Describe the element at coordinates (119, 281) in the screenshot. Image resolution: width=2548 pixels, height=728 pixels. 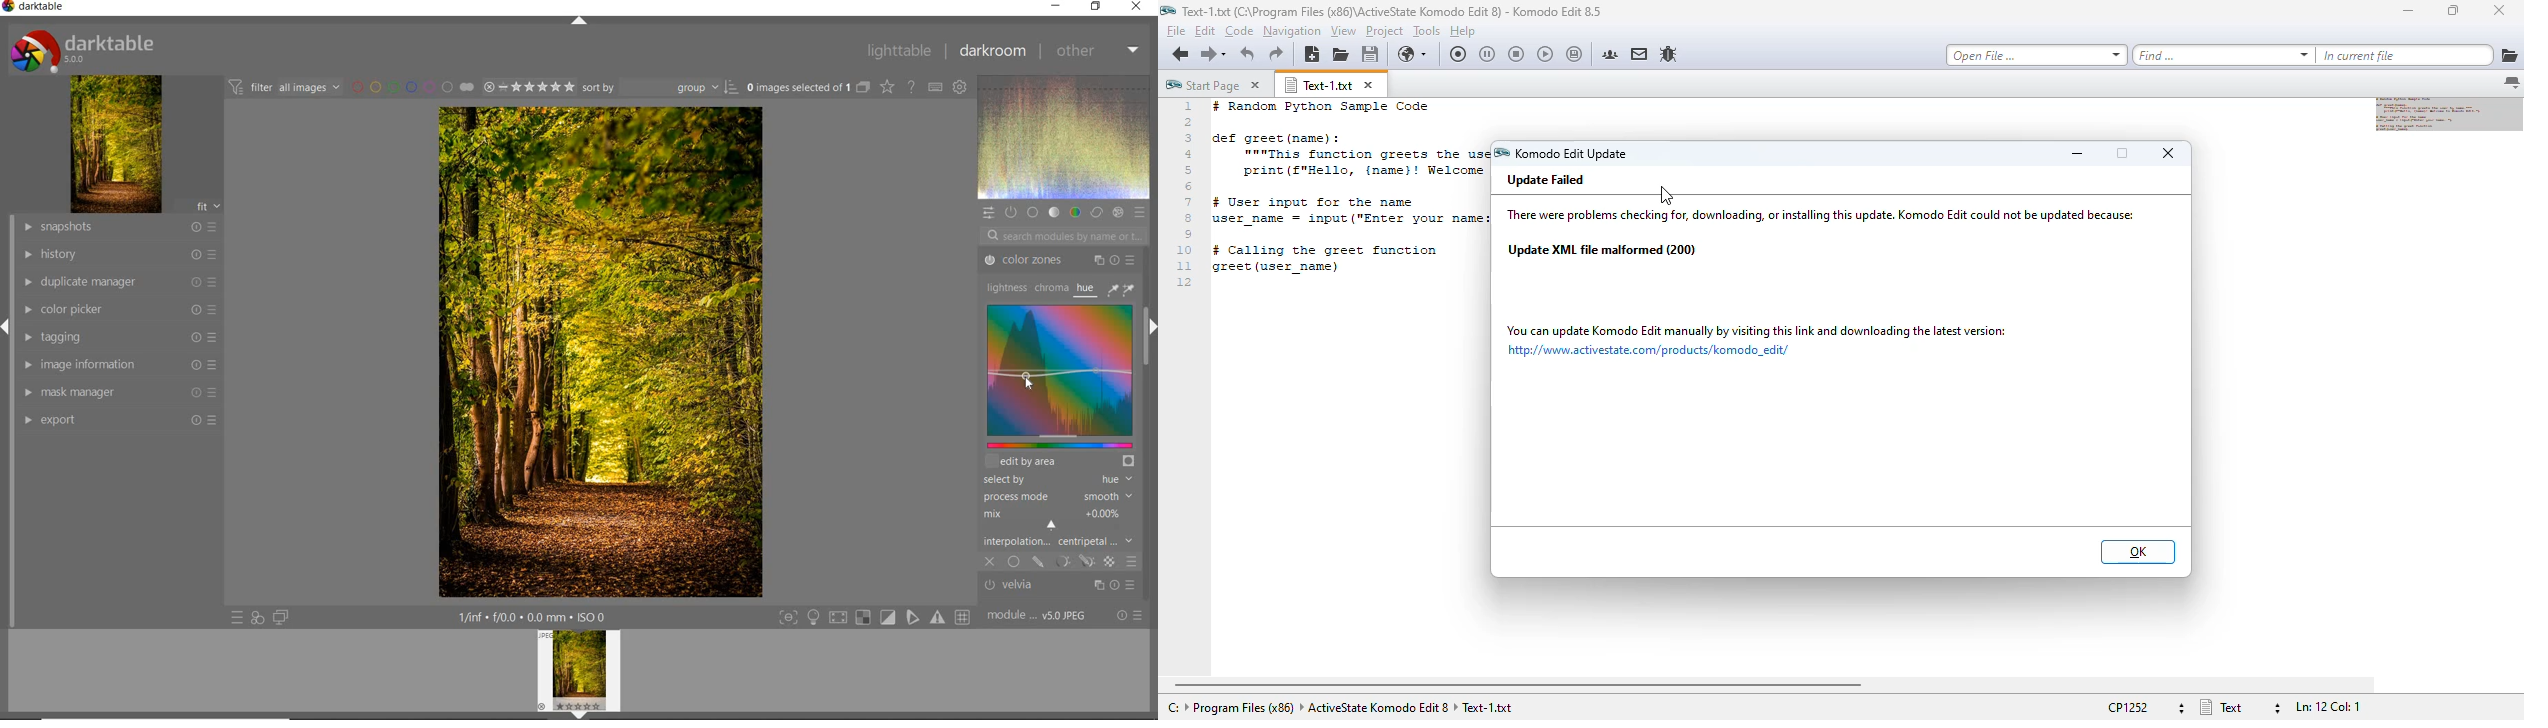
I see `DUPLICATE MANAGER` at that location.